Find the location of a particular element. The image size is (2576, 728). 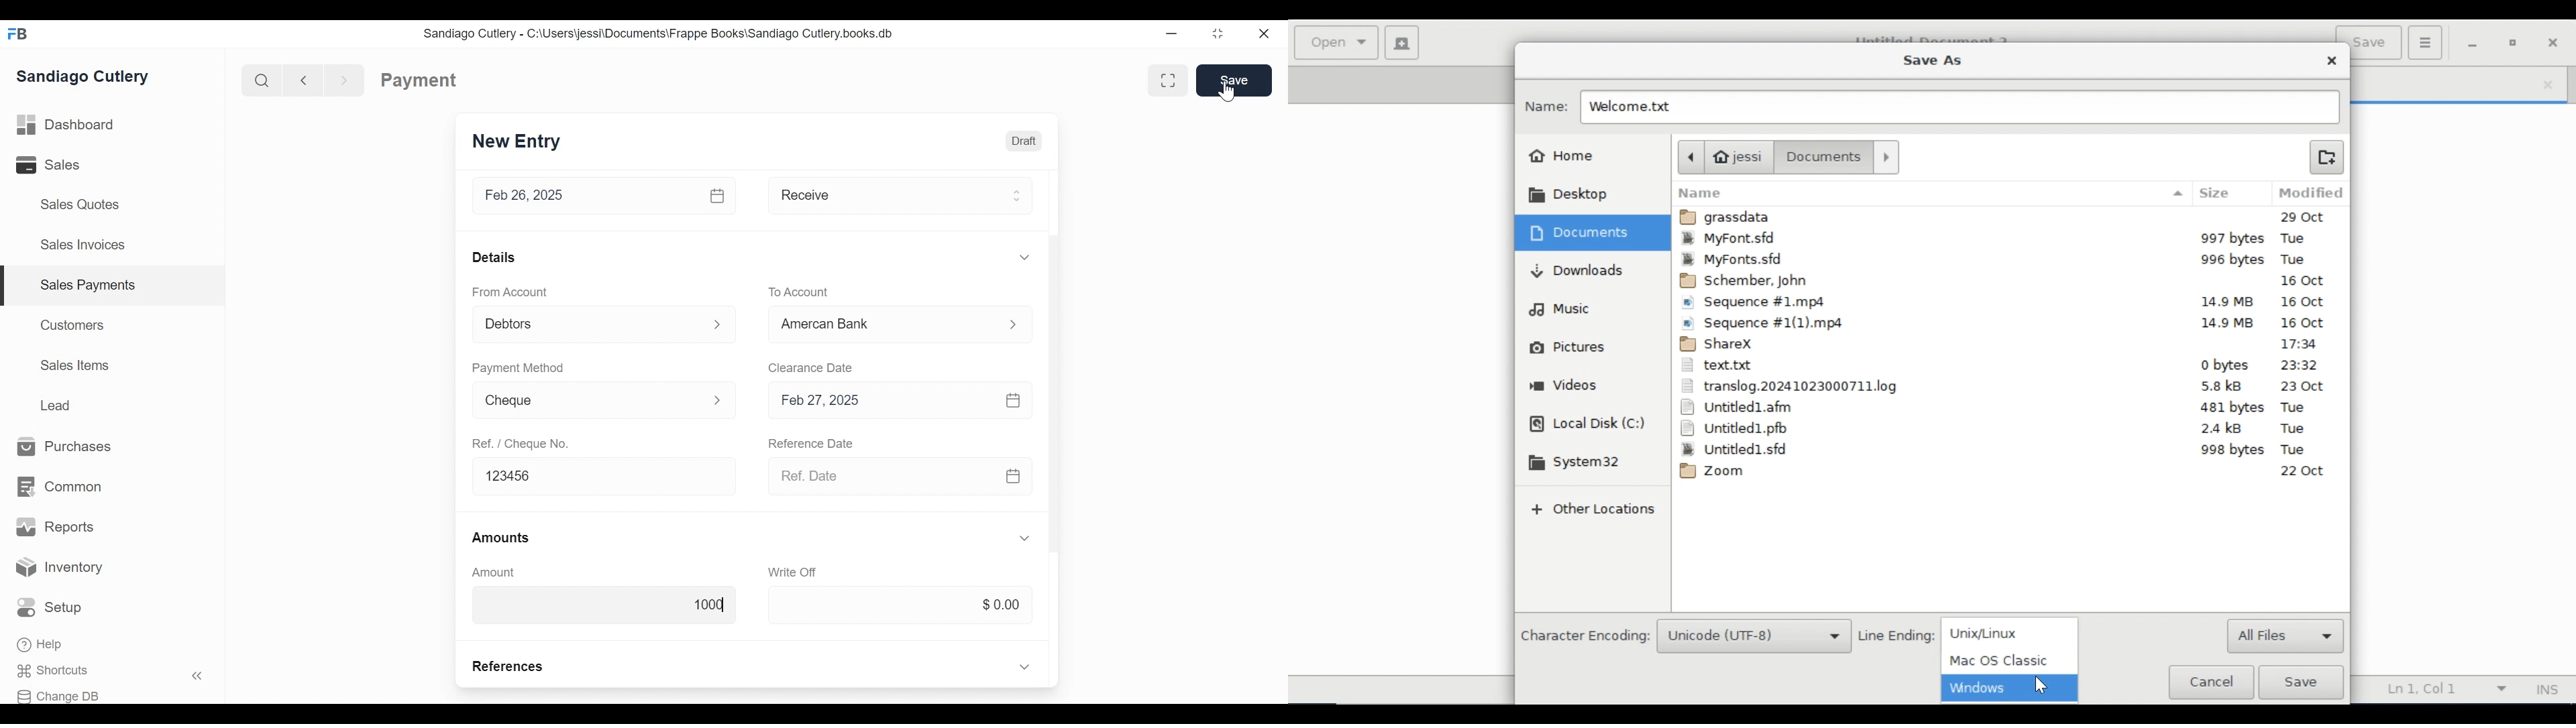

Restore is located at coordinates (1218, 35).